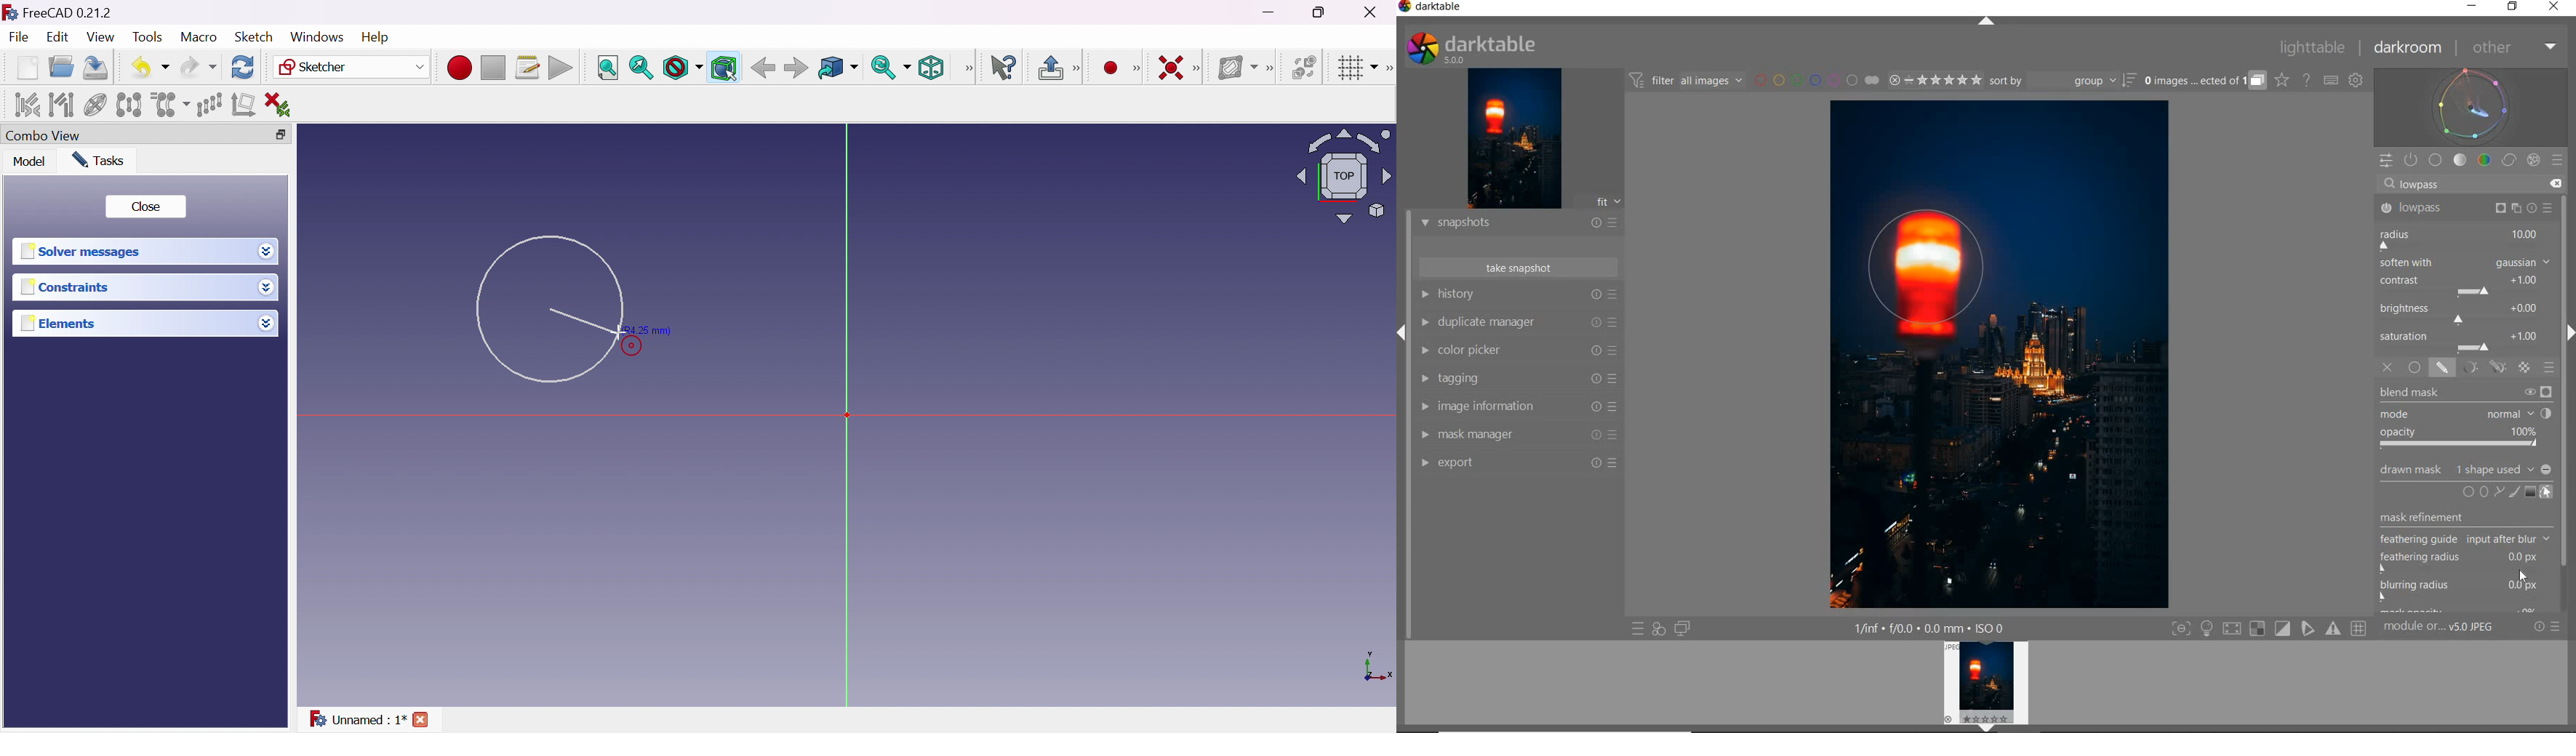 This screenshot has width=2576, height=756. I want to click on QUICK ACCESS FOR APPLYING ANY OF YOUR STYLES, so click(1658, 629).